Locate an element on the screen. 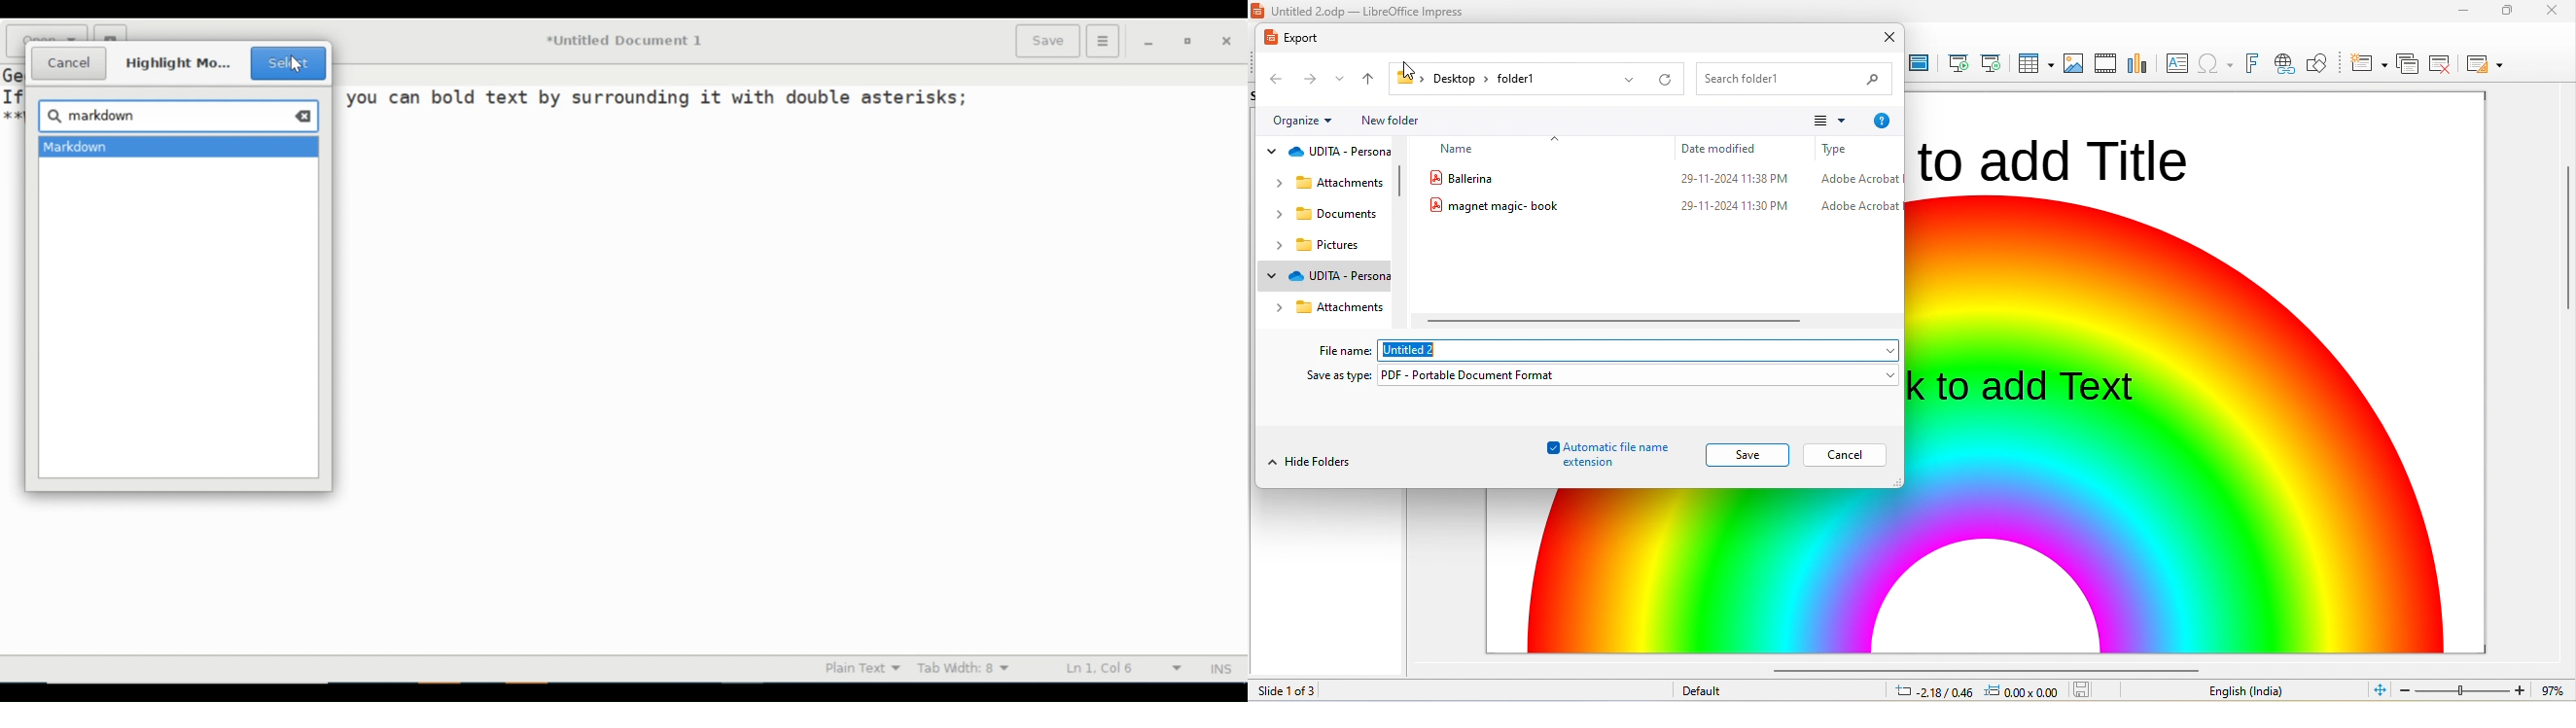  default is located at coordinates (1702, 691).